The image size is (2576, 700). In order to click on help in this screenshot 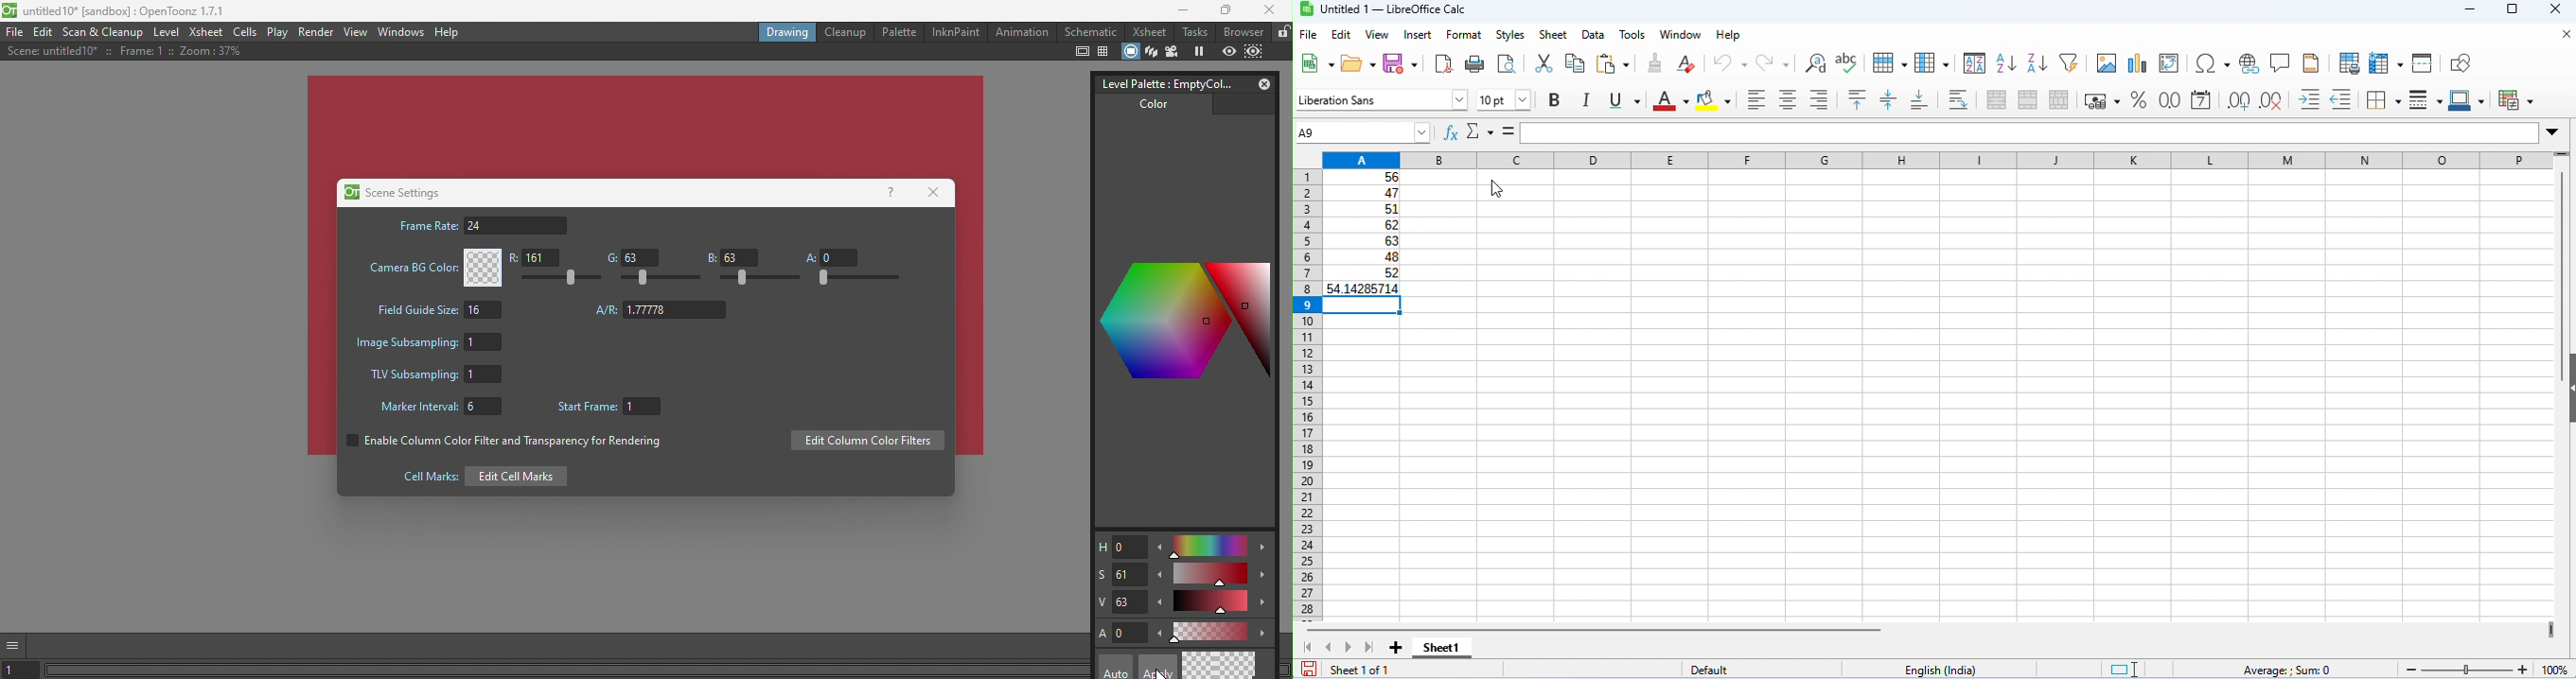, I will do `click(1730, 35)`.